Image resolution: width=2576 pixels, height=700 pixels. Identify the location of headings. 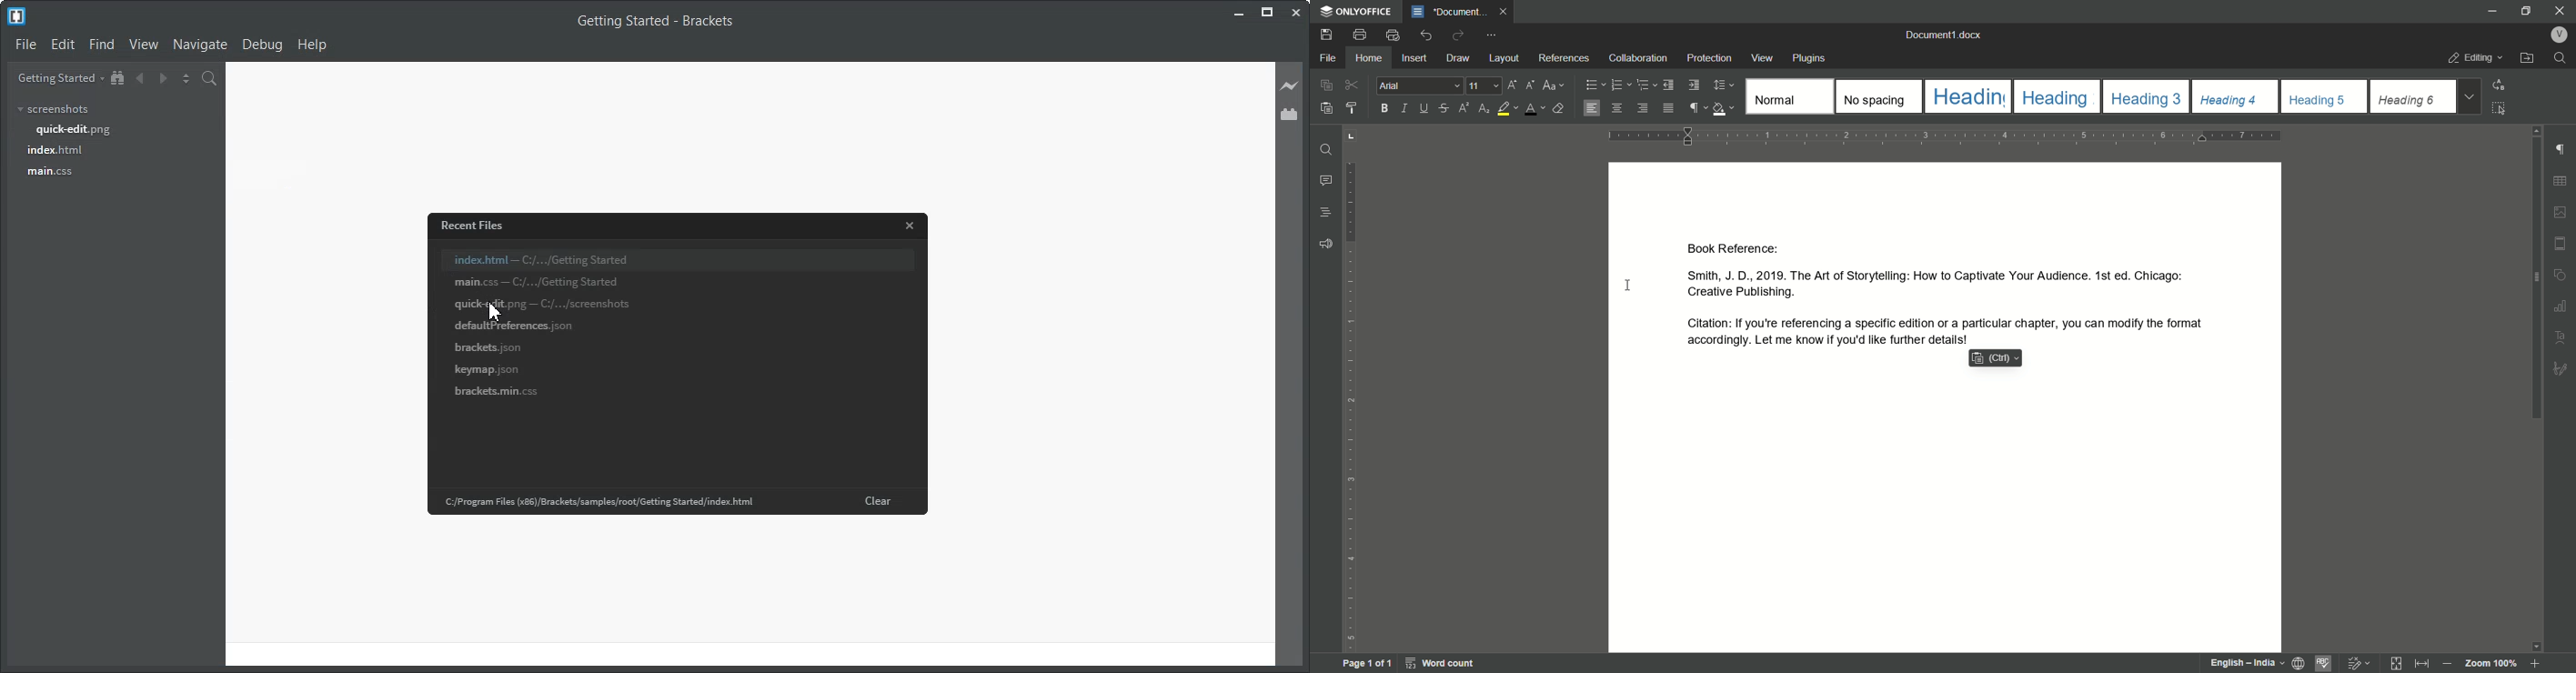
(1879, 96).